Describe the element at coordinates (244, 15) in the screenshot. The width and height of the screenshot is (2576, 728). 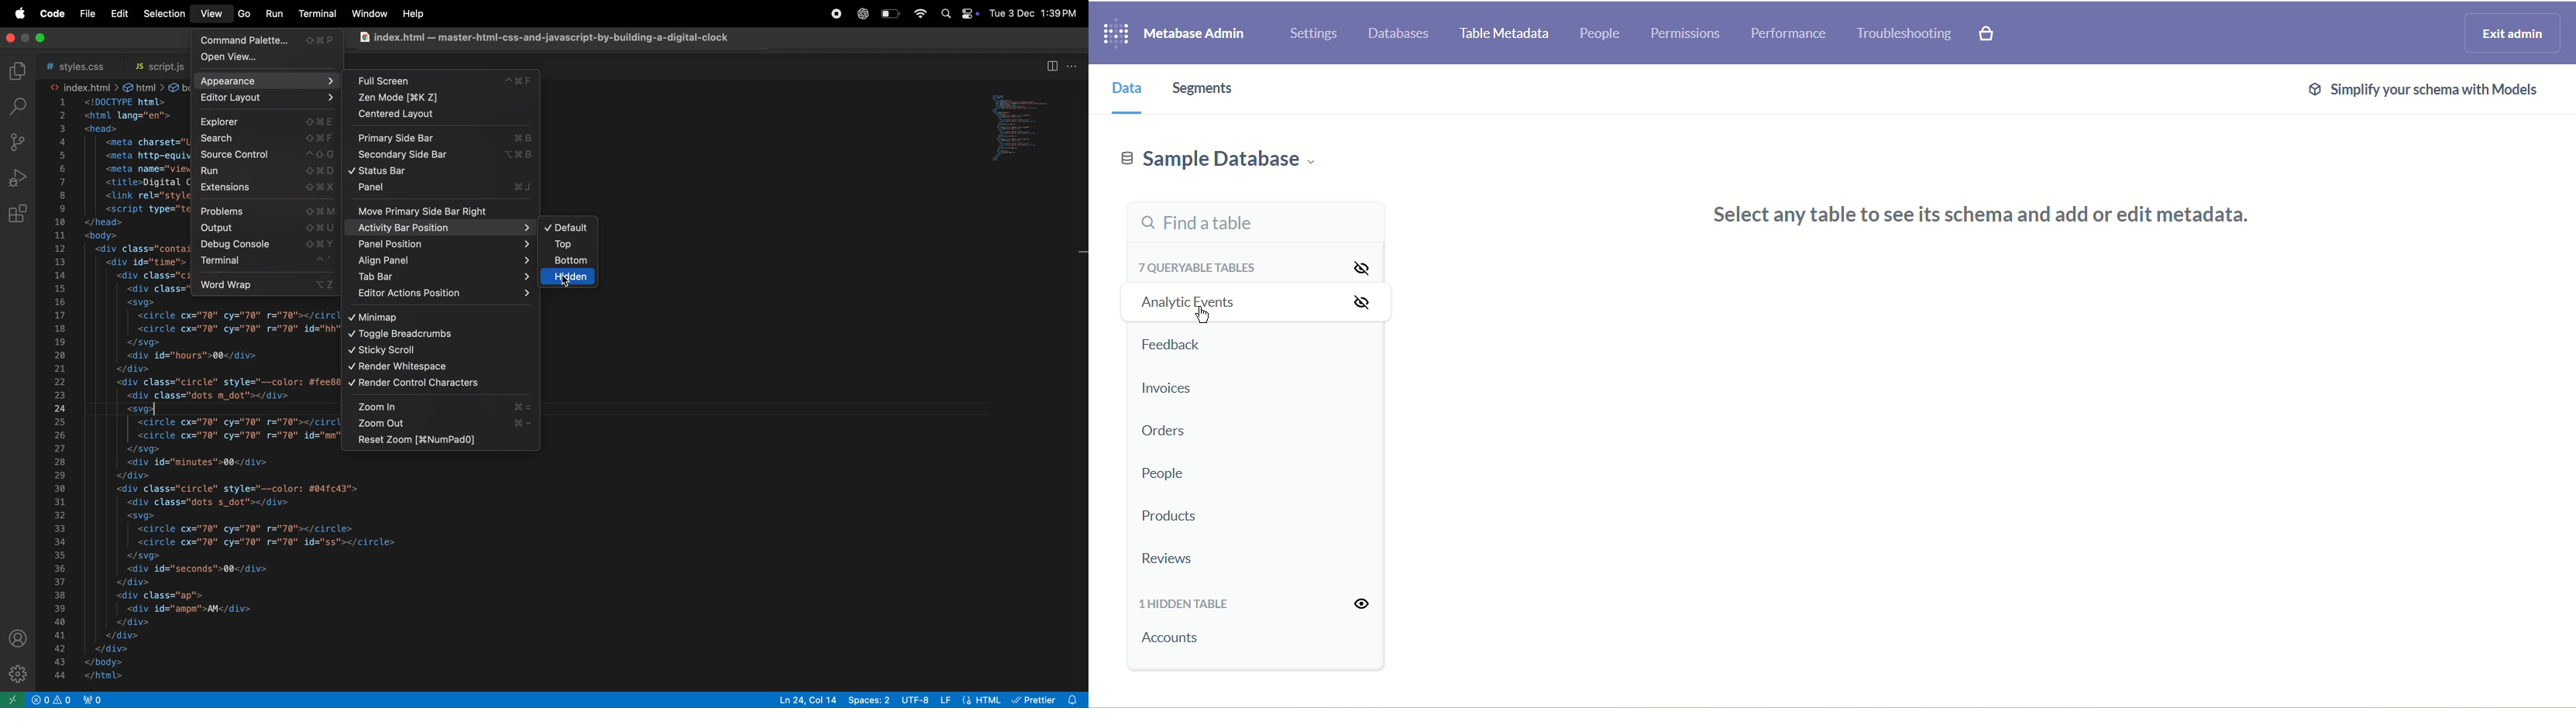
I see `go` at that location.